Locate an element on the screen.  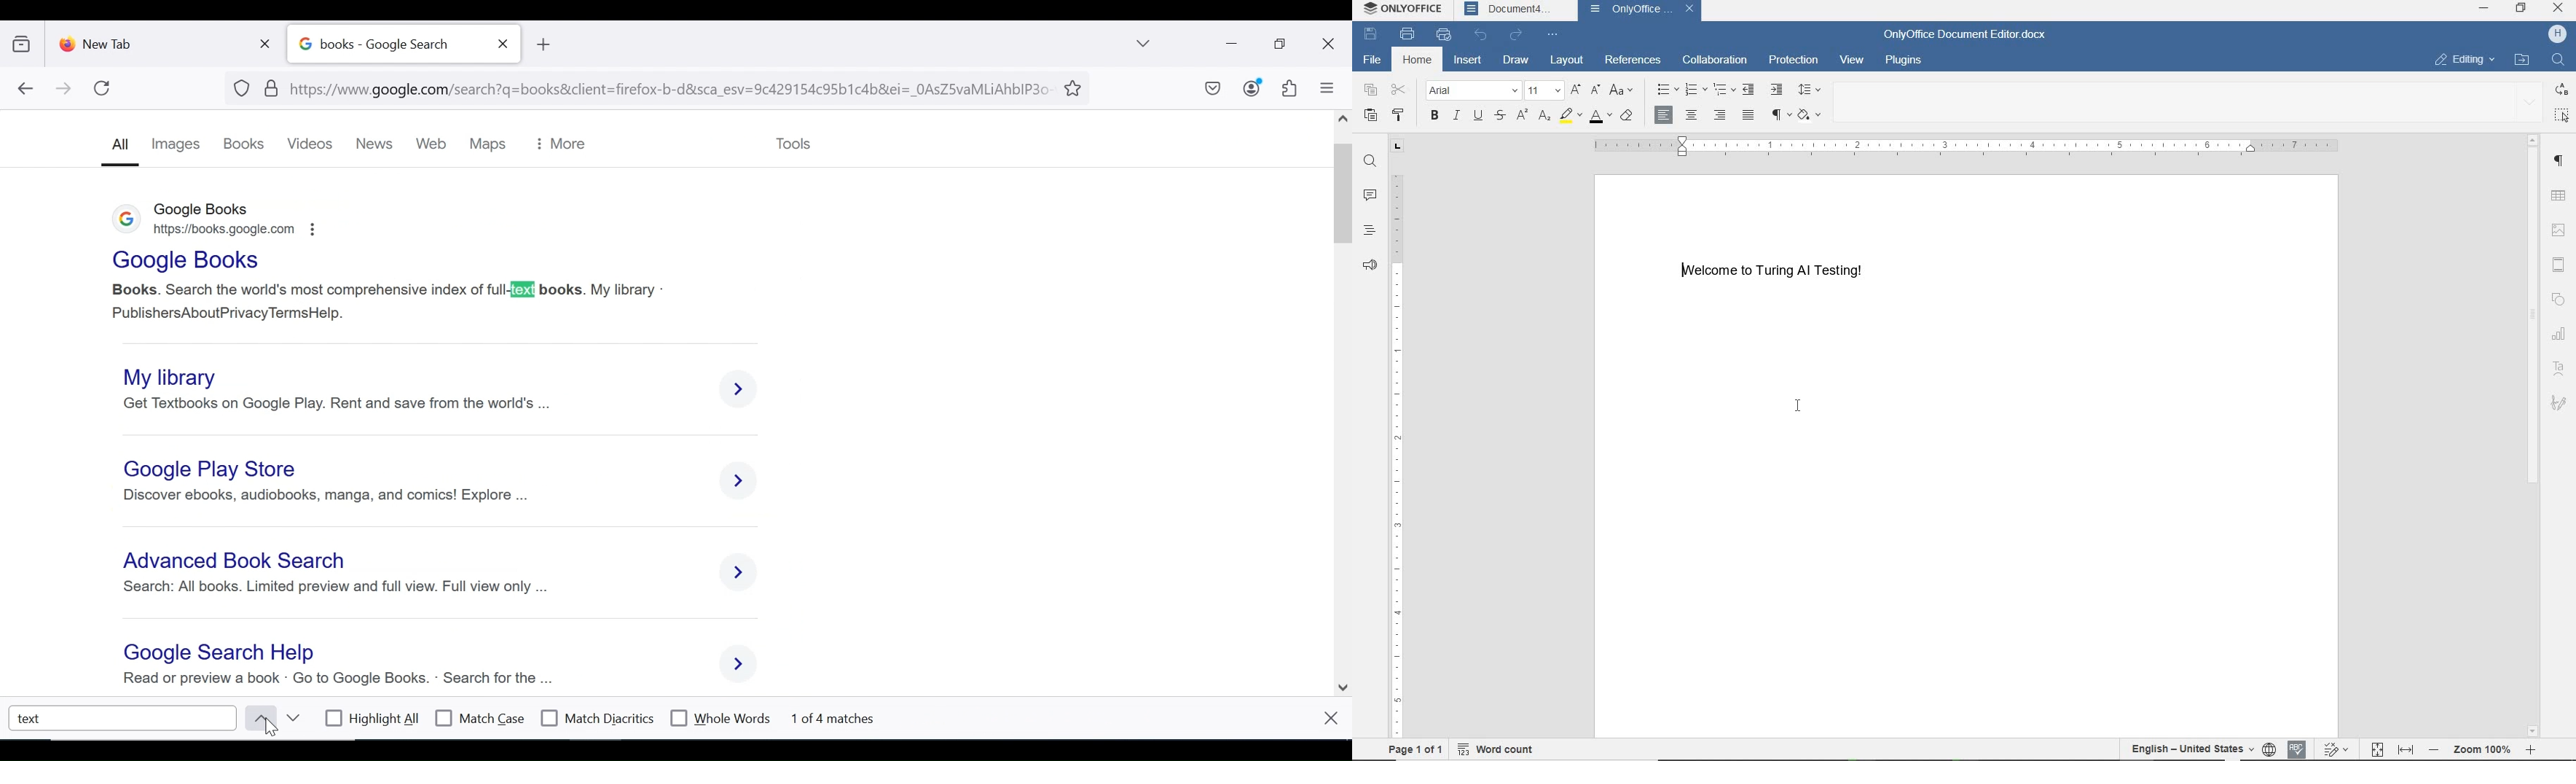
text language is located at coordinates (2190, 750).